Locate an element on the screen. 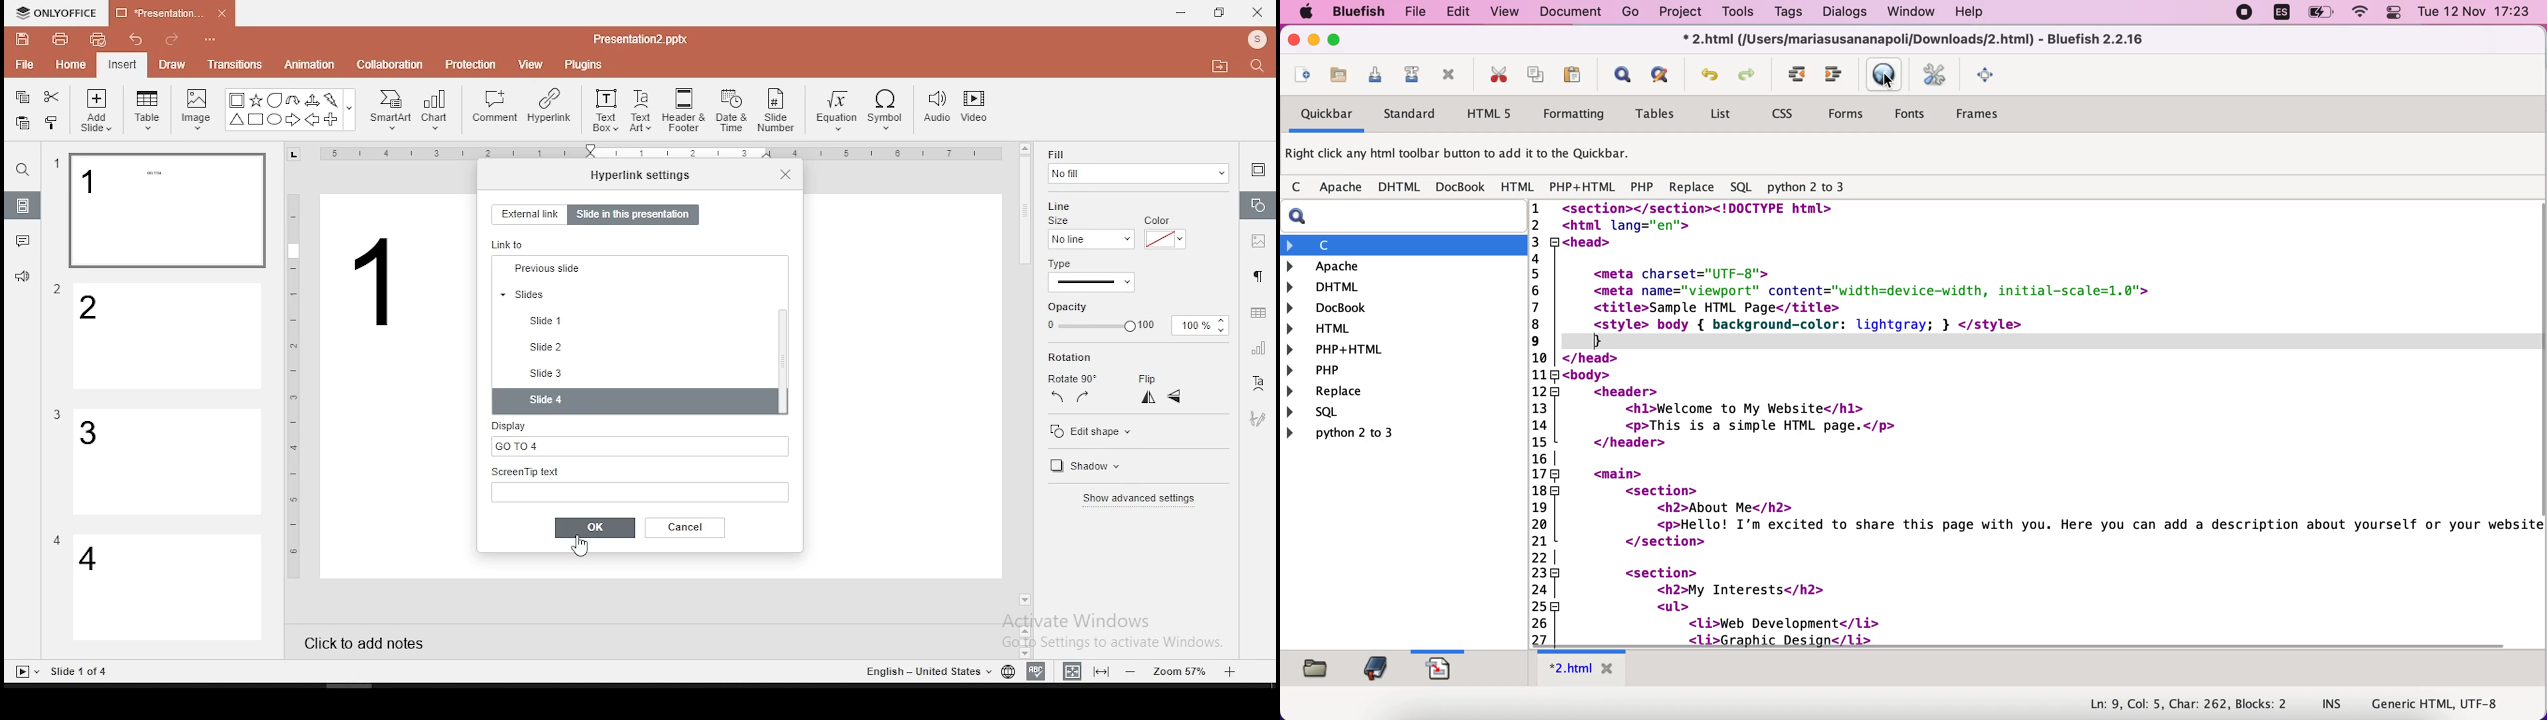  html is located at coordinates (1398, 328).